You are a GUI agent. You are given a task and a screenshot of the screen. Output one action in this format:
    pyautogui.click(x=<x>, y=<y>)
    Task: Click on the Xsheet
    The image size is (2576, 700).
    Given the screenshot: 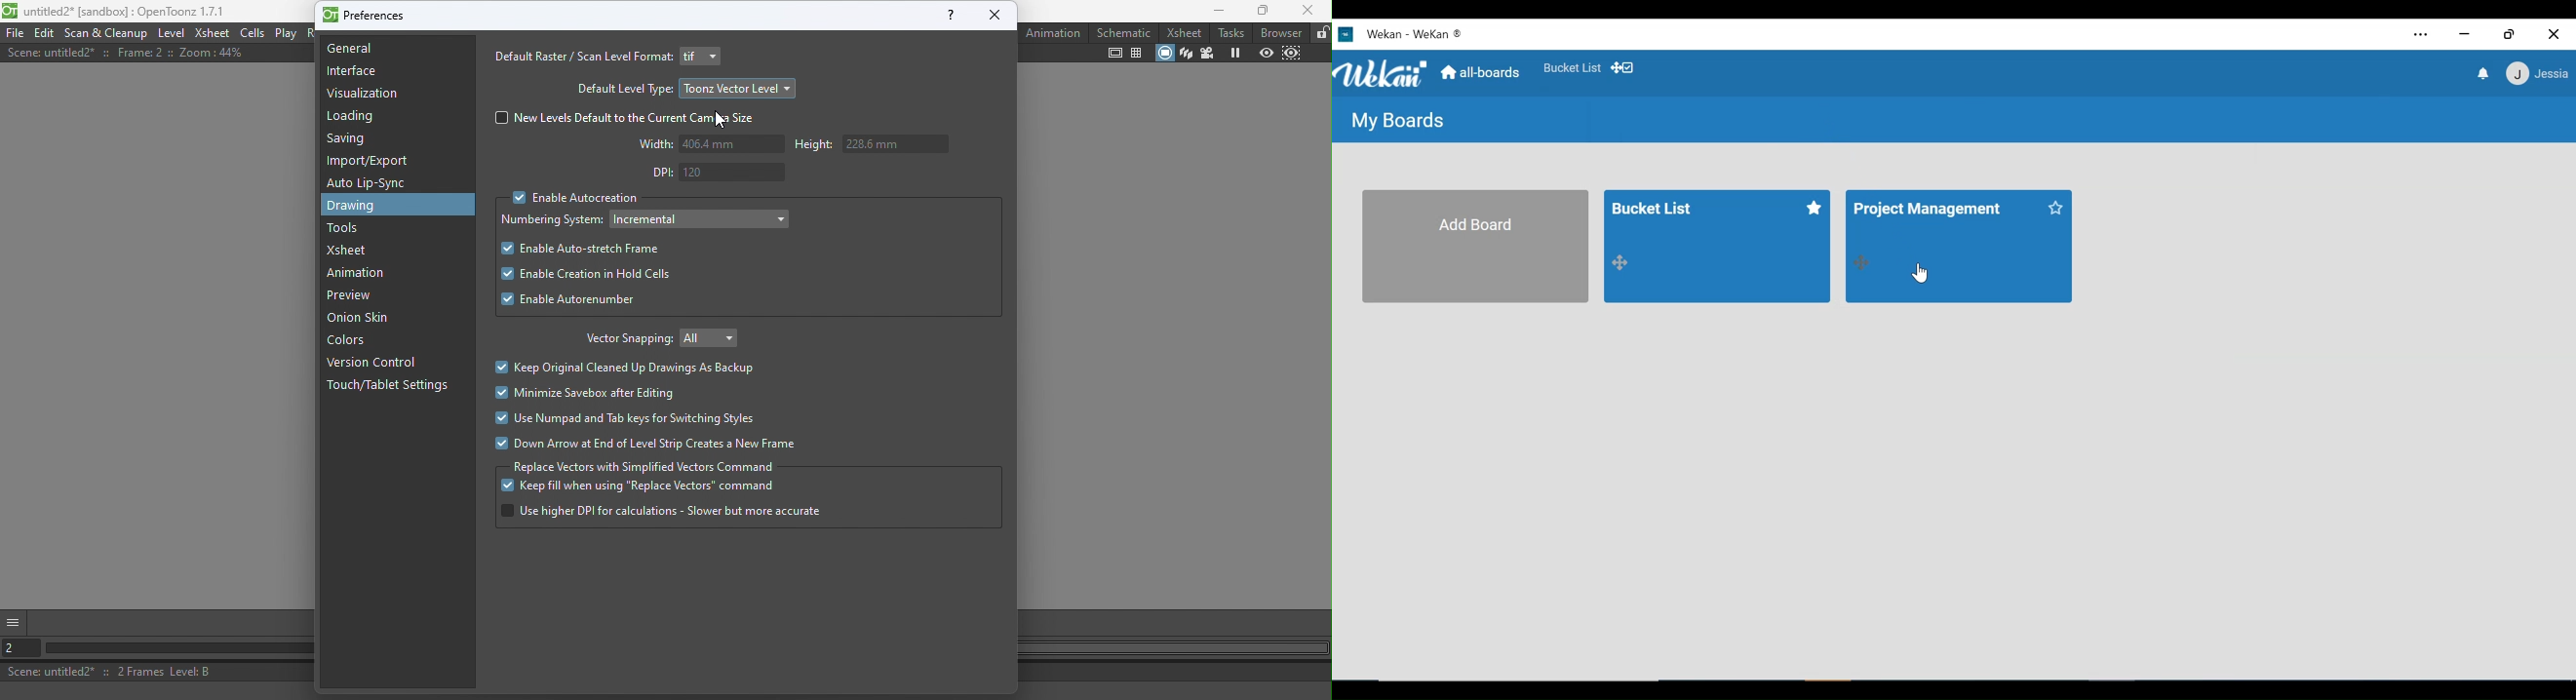 What is the action you would take?
    pyautogui.click(x=213, y=32)
    